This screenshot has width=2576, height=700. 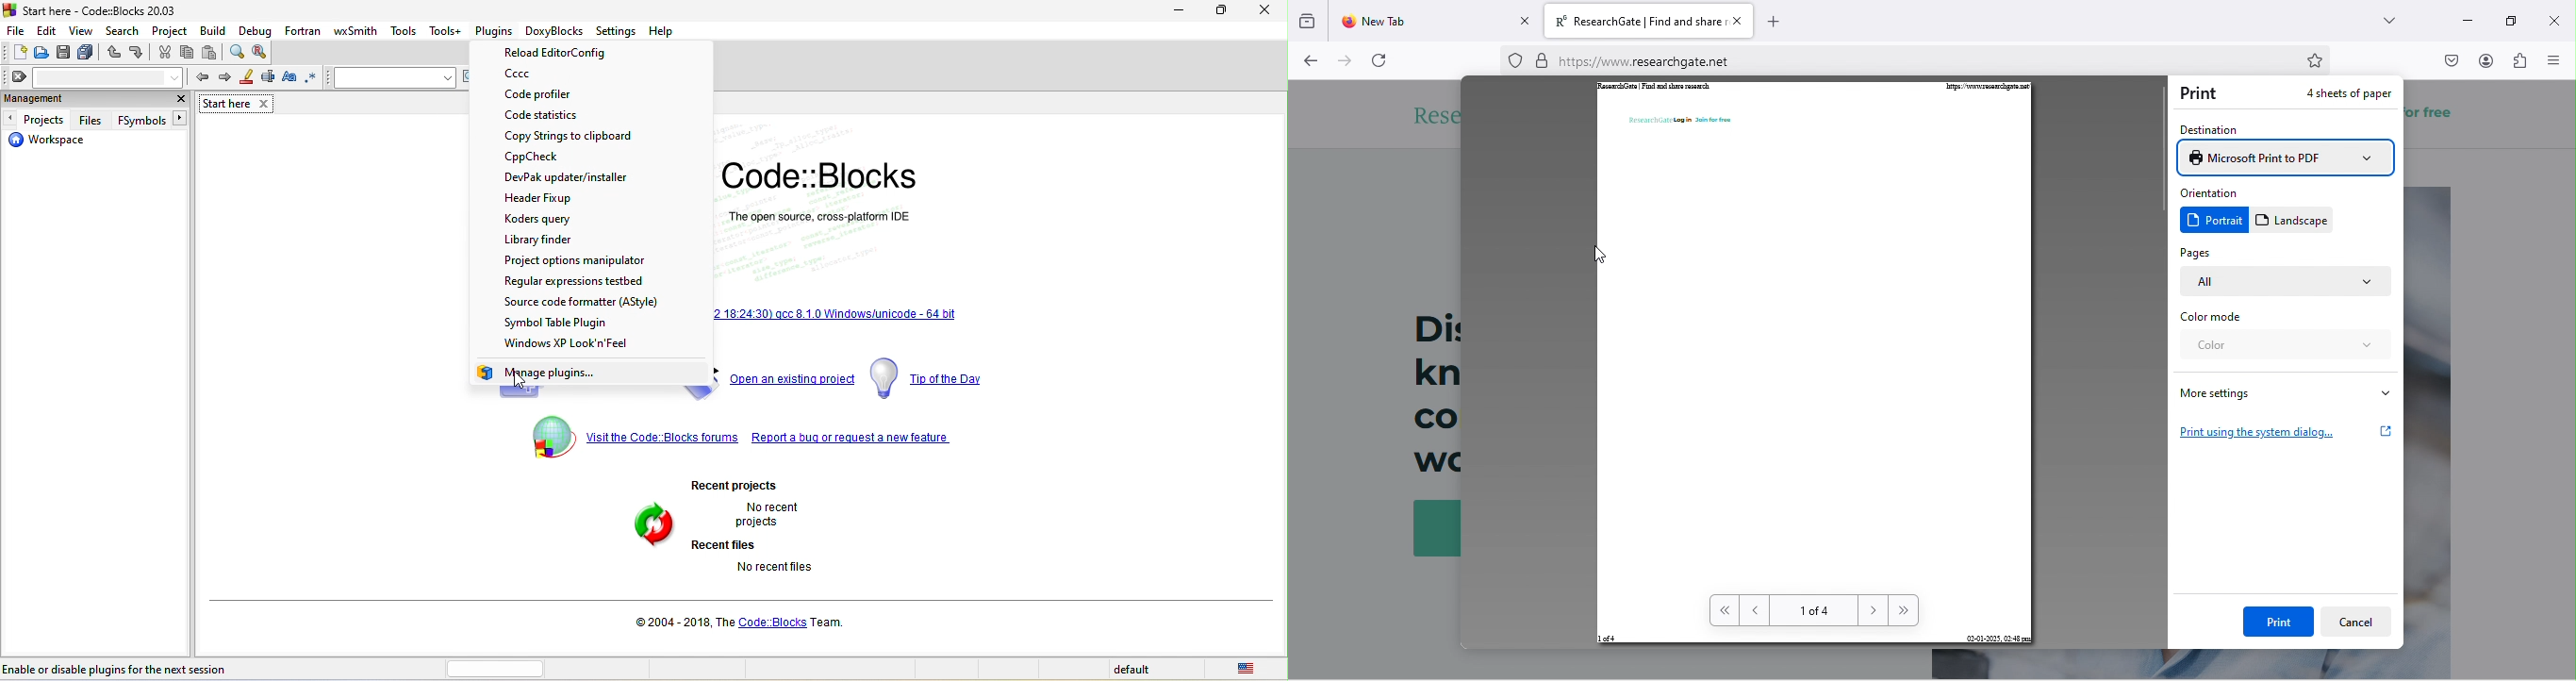 What do you see at coordinates (2465, 15) in the screenshot?
I see `minimize` at bounding box center [2465, 15].